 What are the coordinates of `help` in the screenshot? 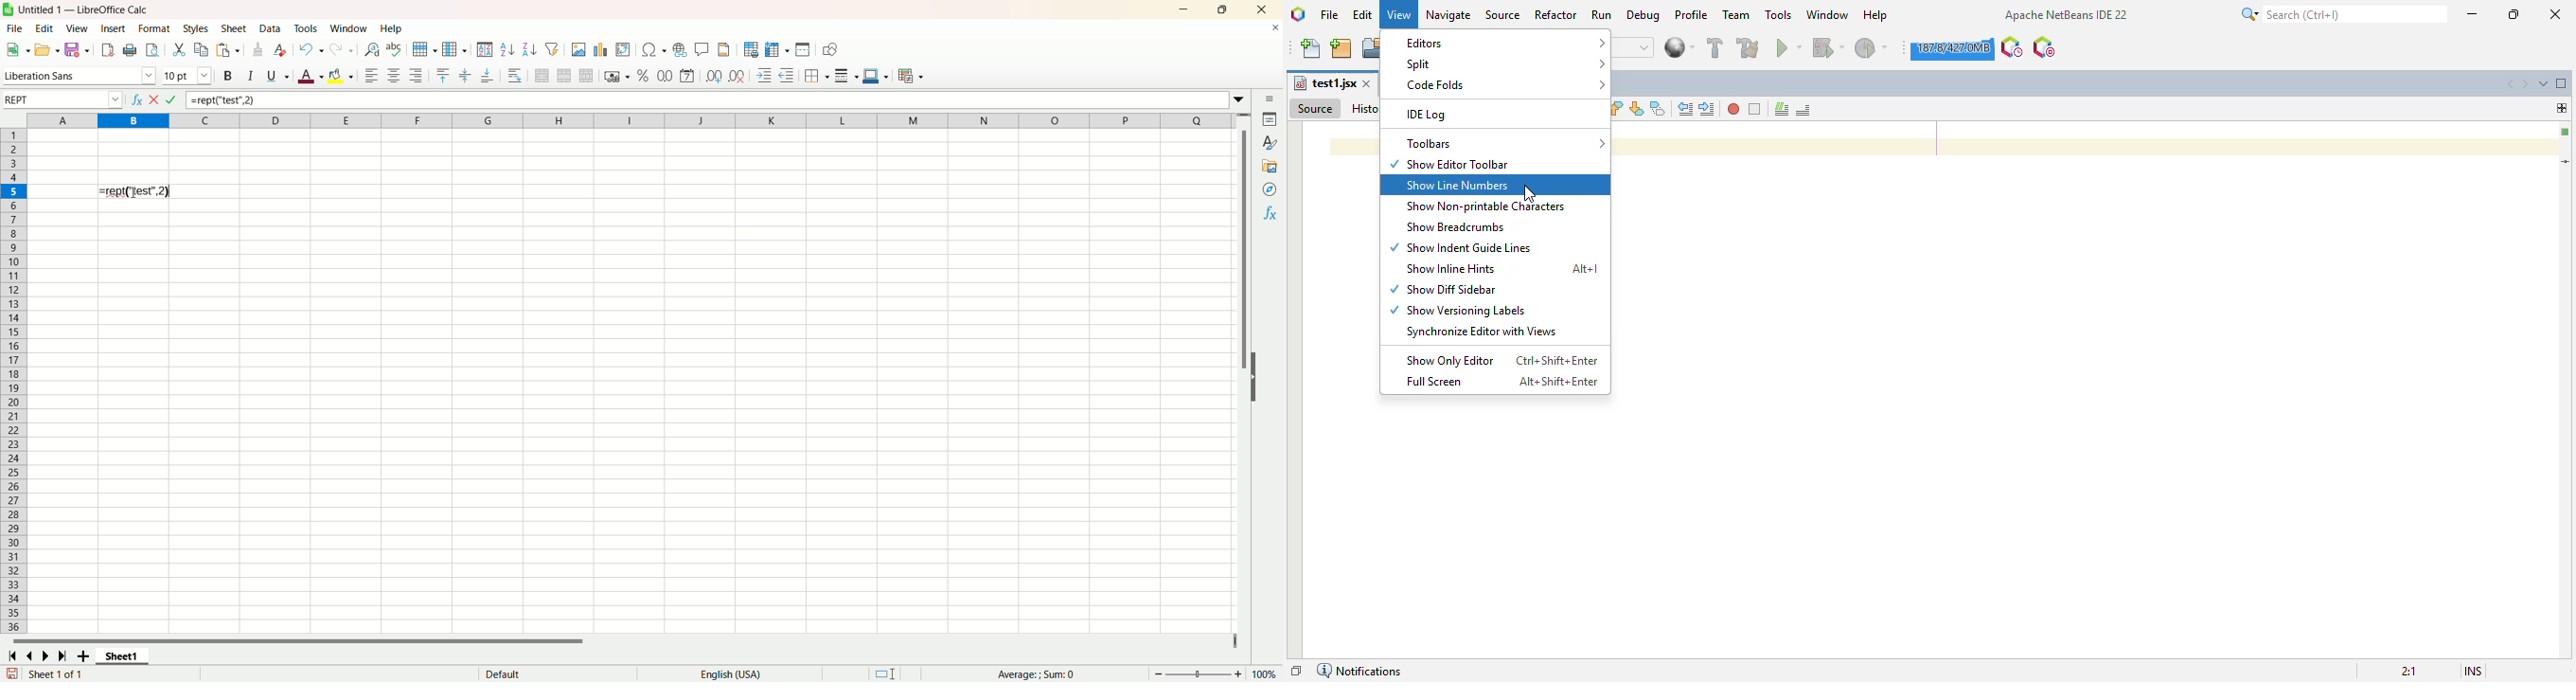 It's located at (390, 29).